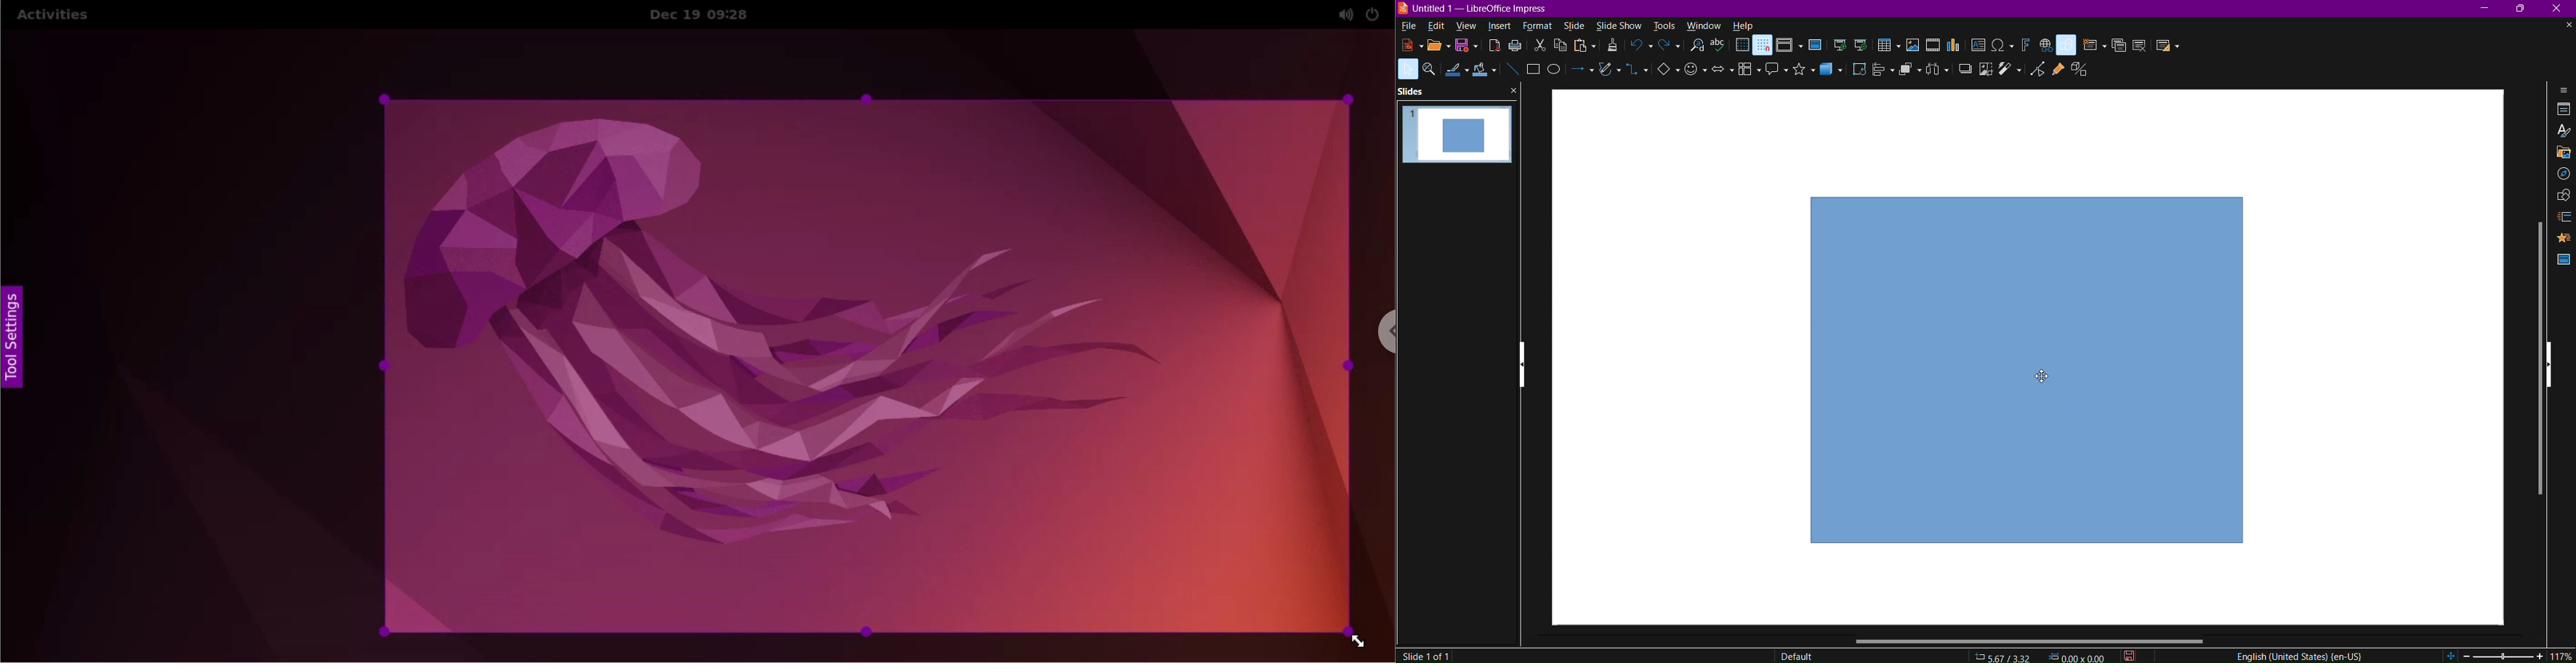 The width and height of the screenshot is (2576, 672). Describe the element at coordinates (1407, 26) in the screenshot. I see `file` at that location.